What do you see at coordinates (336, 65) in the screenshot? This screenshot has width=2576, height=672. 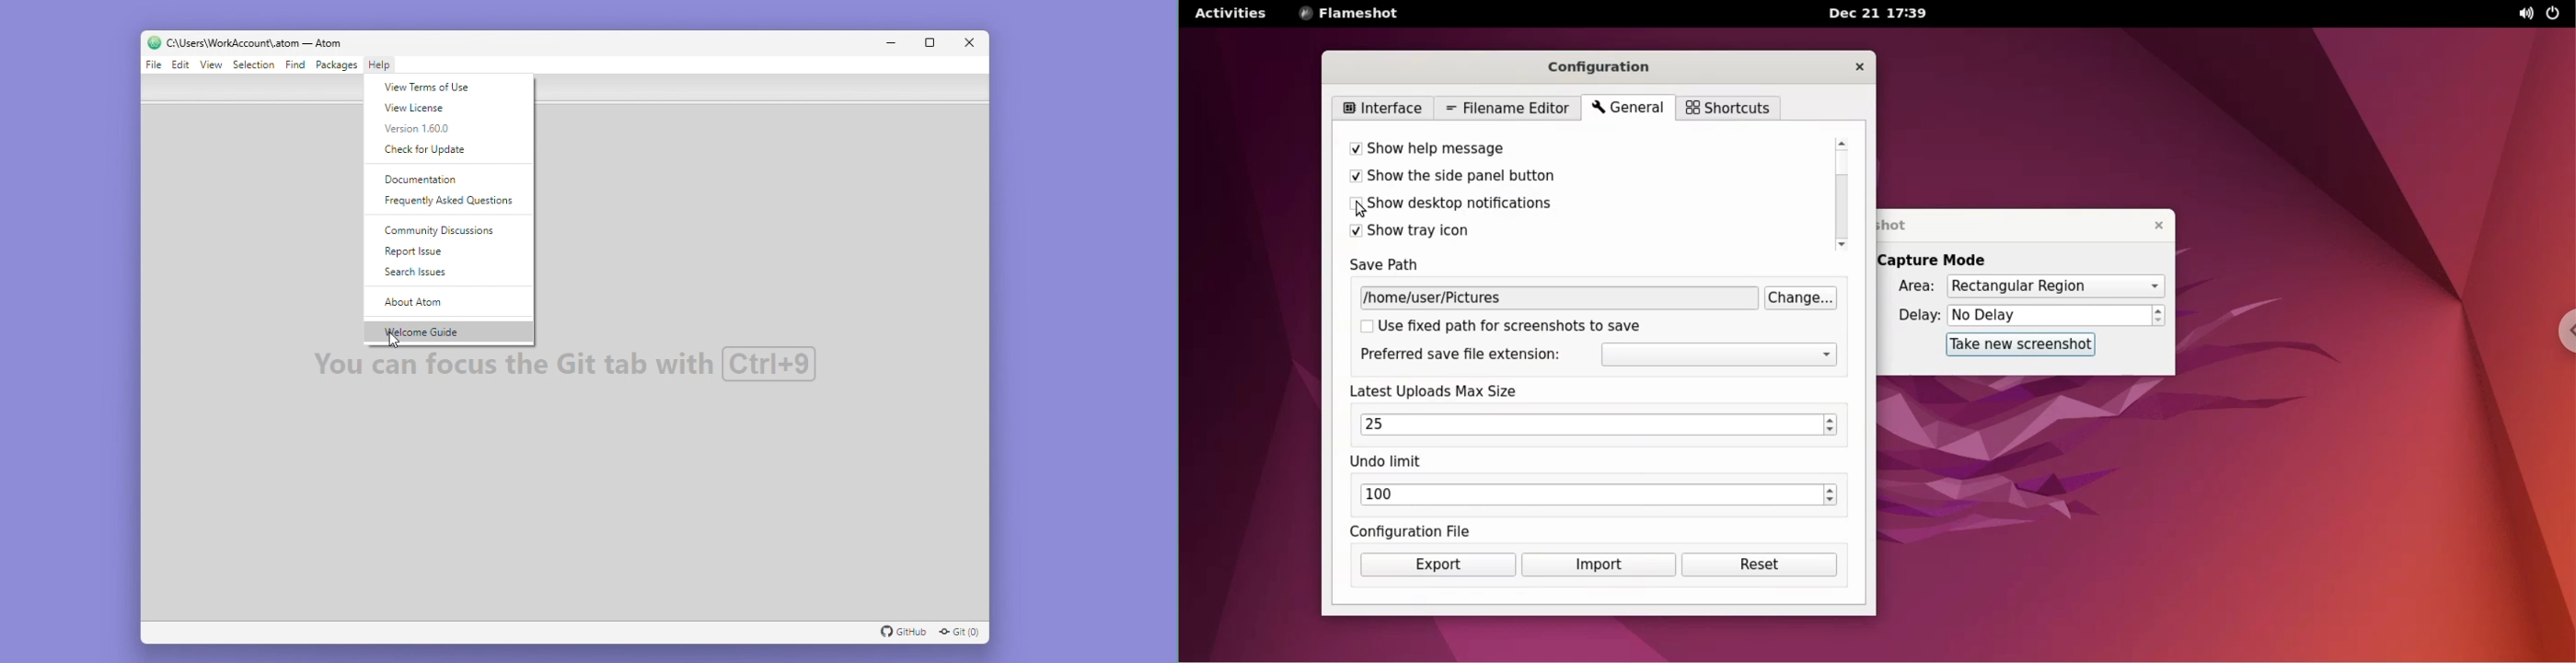 I see `Packages` at bounding box center [336, 65].